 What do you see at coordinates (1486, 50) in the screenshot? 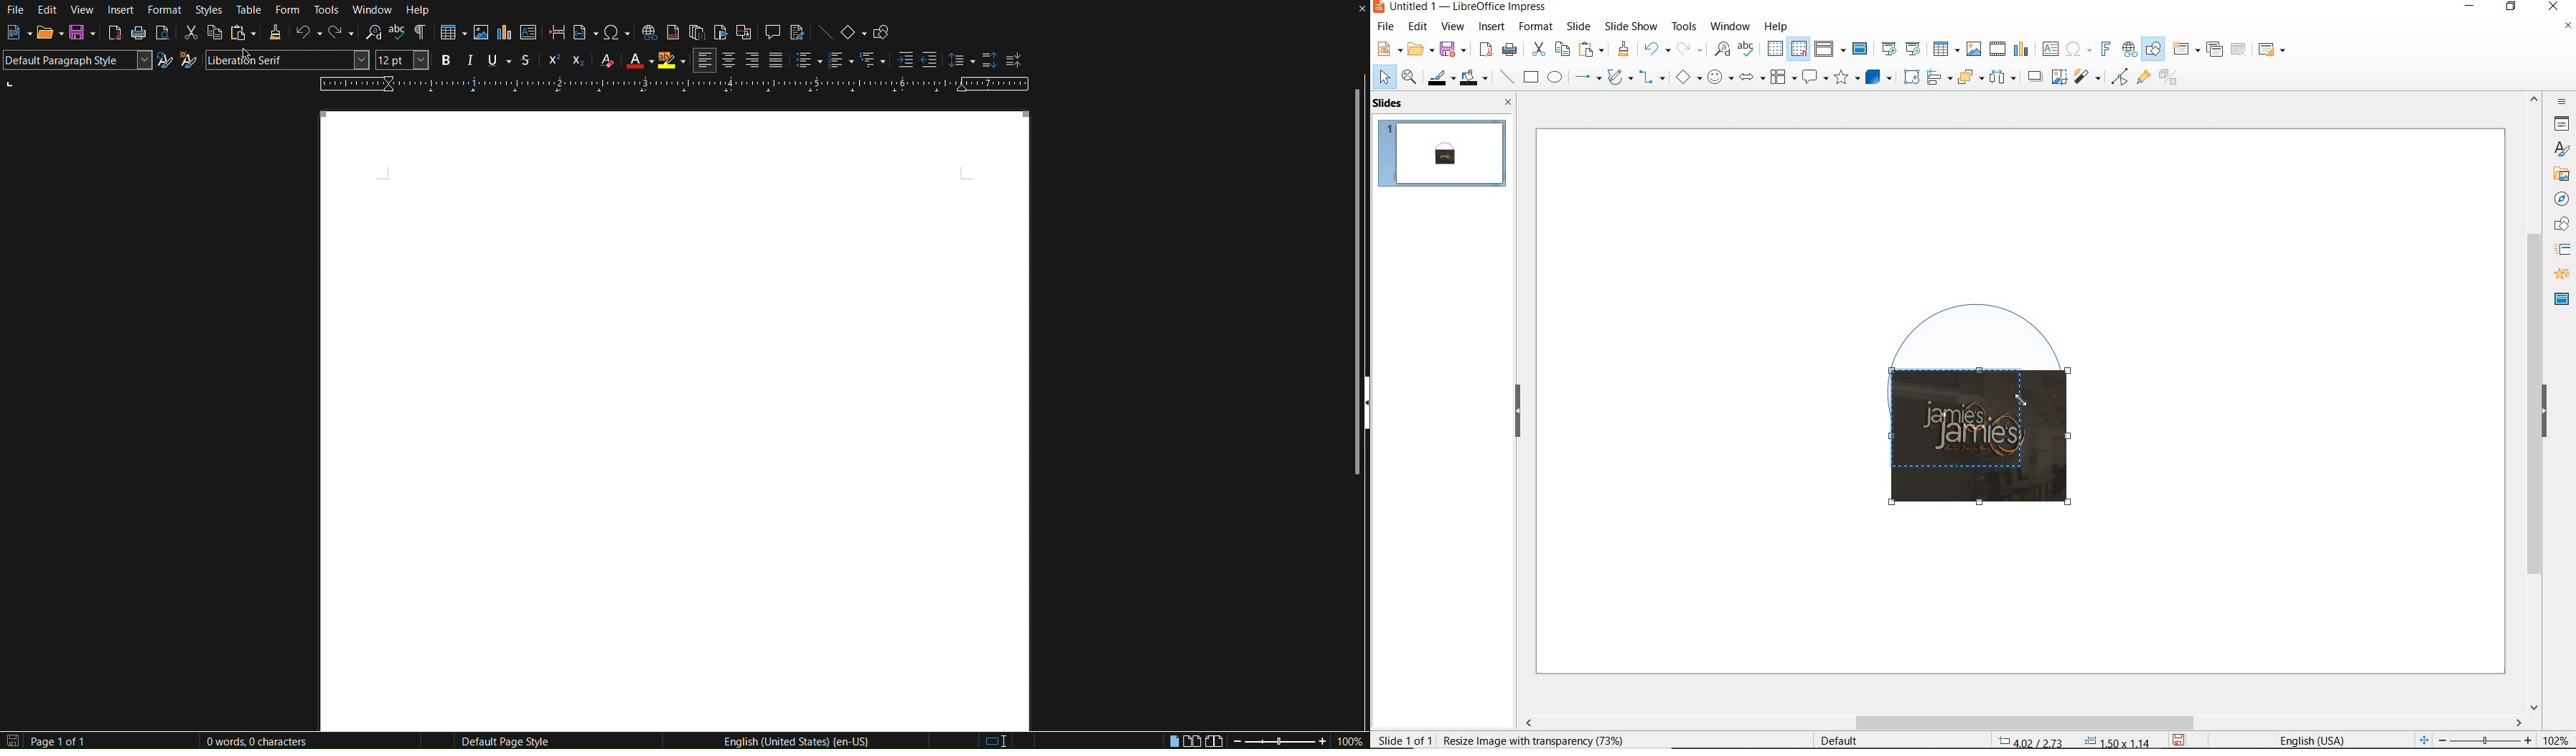
I see `export as PDF` at bounding box center [1486, 50].